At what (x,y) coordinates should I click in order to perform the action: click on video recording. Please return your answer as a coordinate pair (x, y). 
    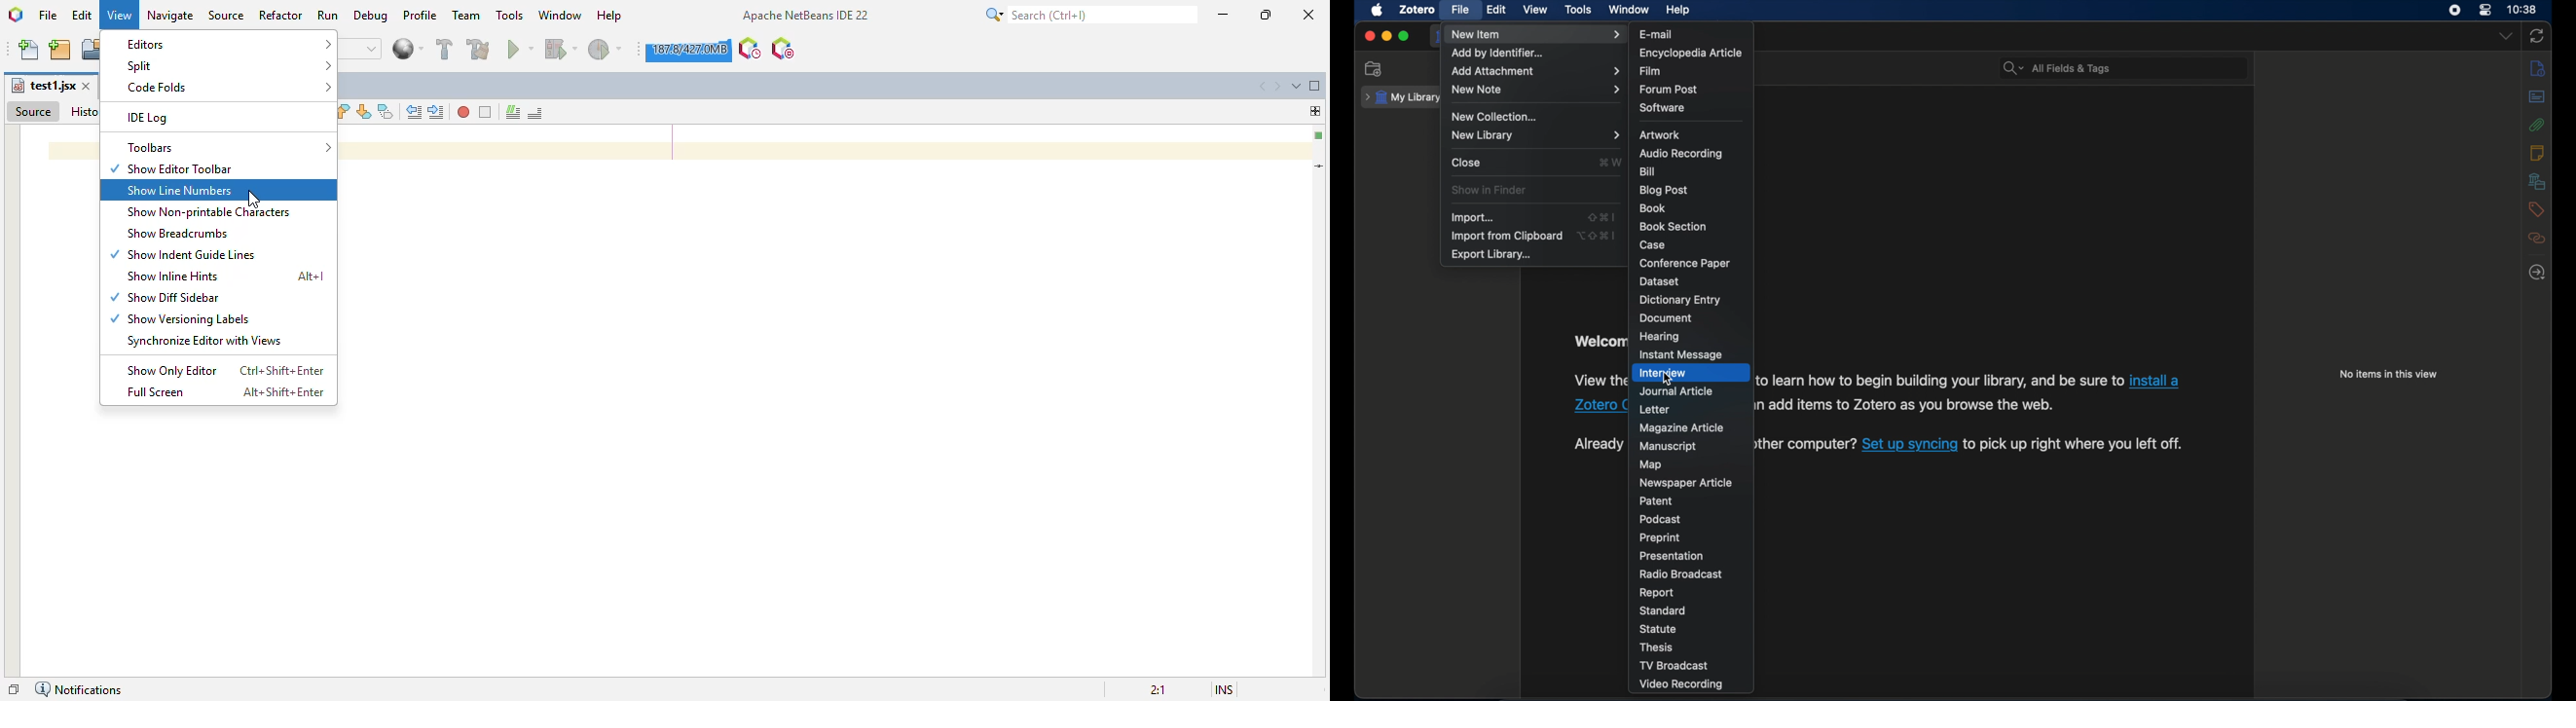
    Looking at the image, I should click on (1684, 685).